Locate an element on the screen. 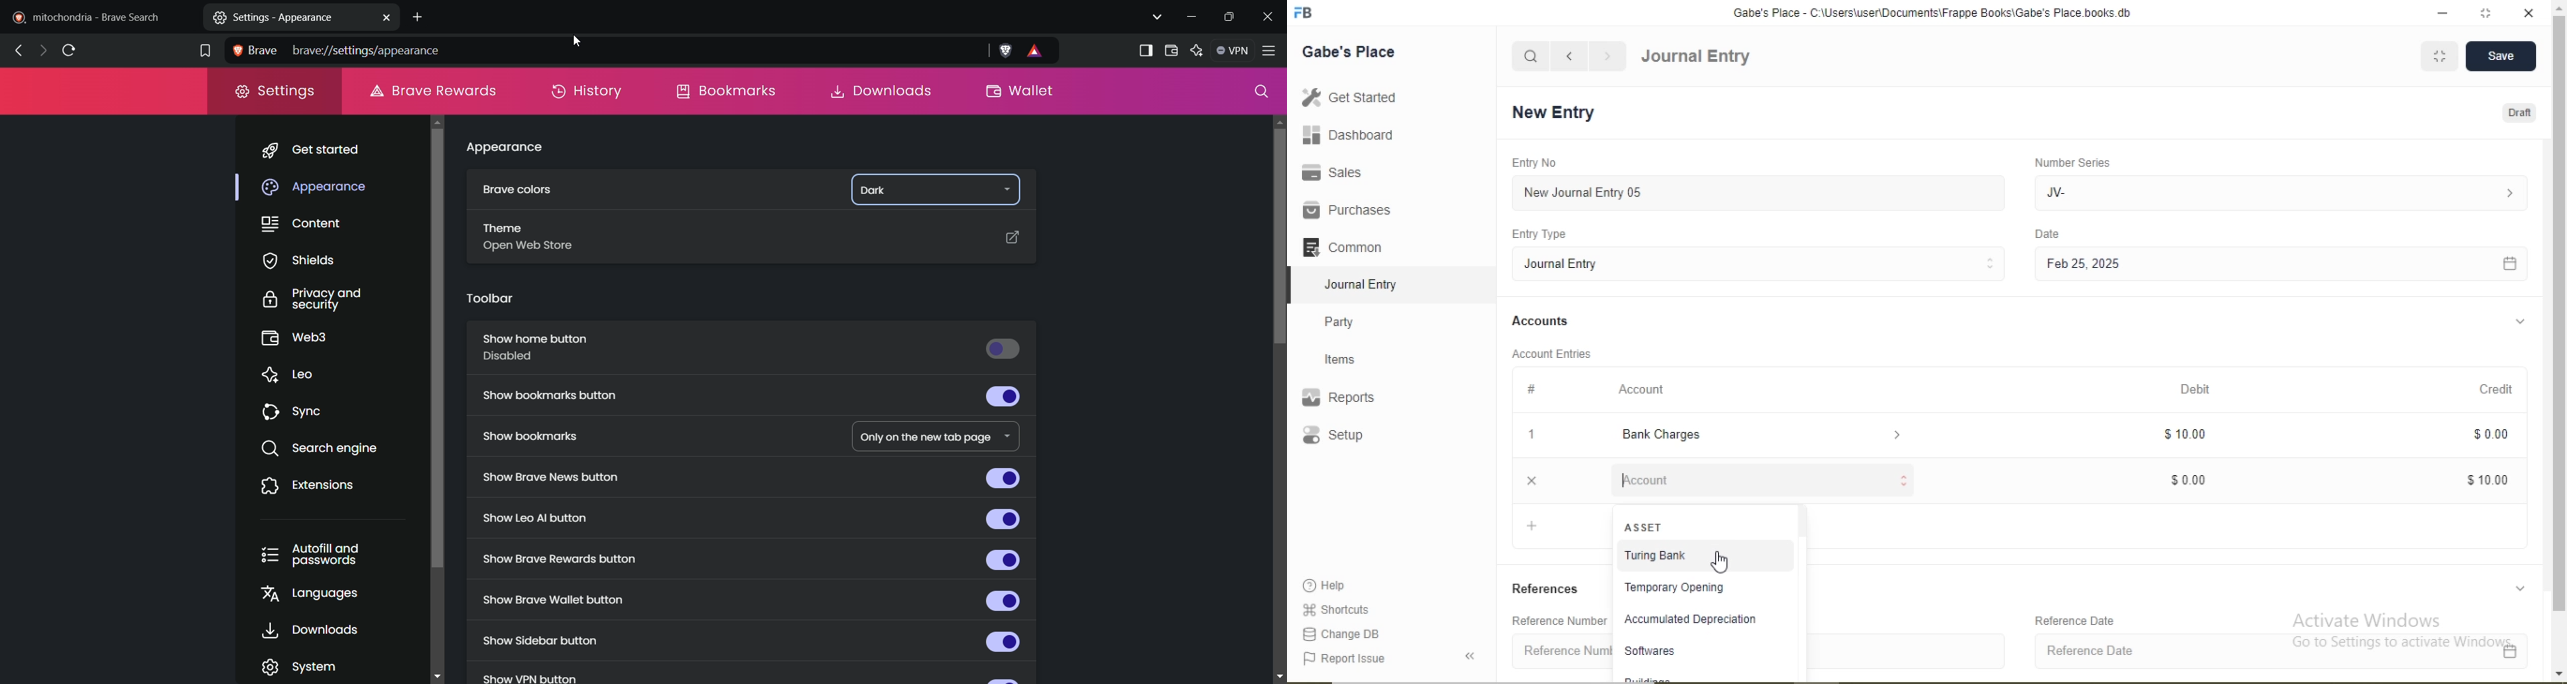 This screenshot has width=2576, height=700. Debit is located at coordinates (2209, 390).